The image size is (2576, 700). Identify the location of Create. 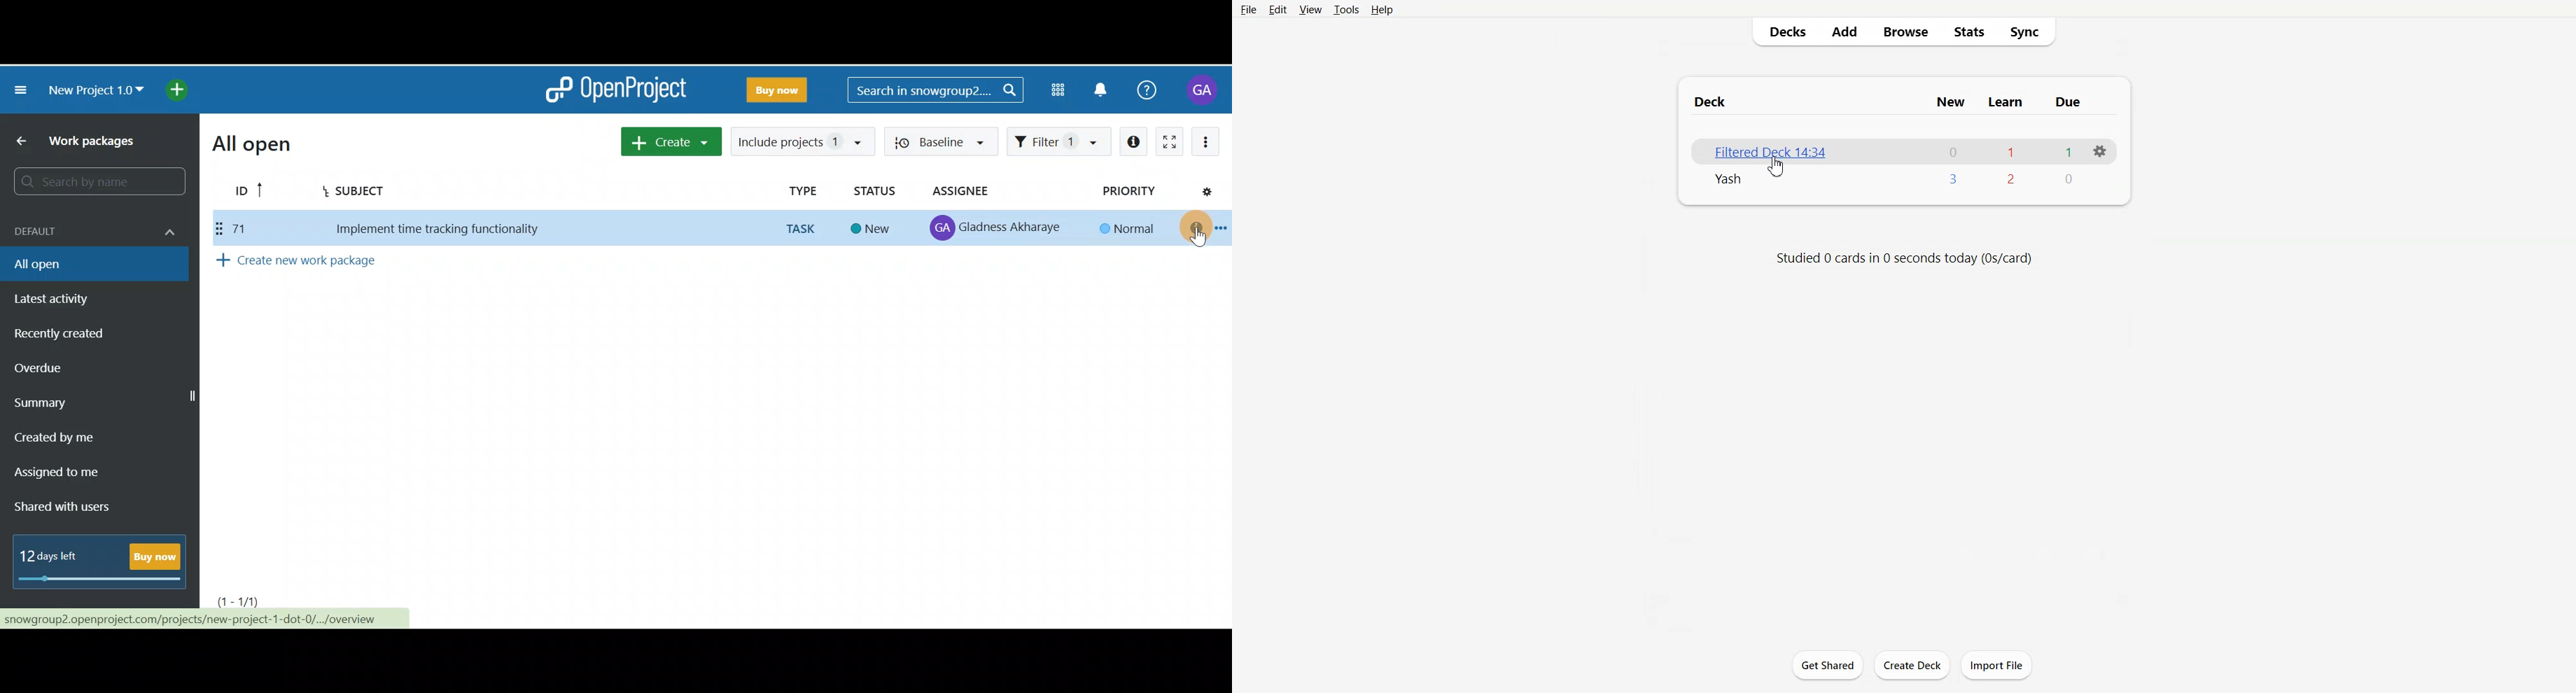
(671, 142).